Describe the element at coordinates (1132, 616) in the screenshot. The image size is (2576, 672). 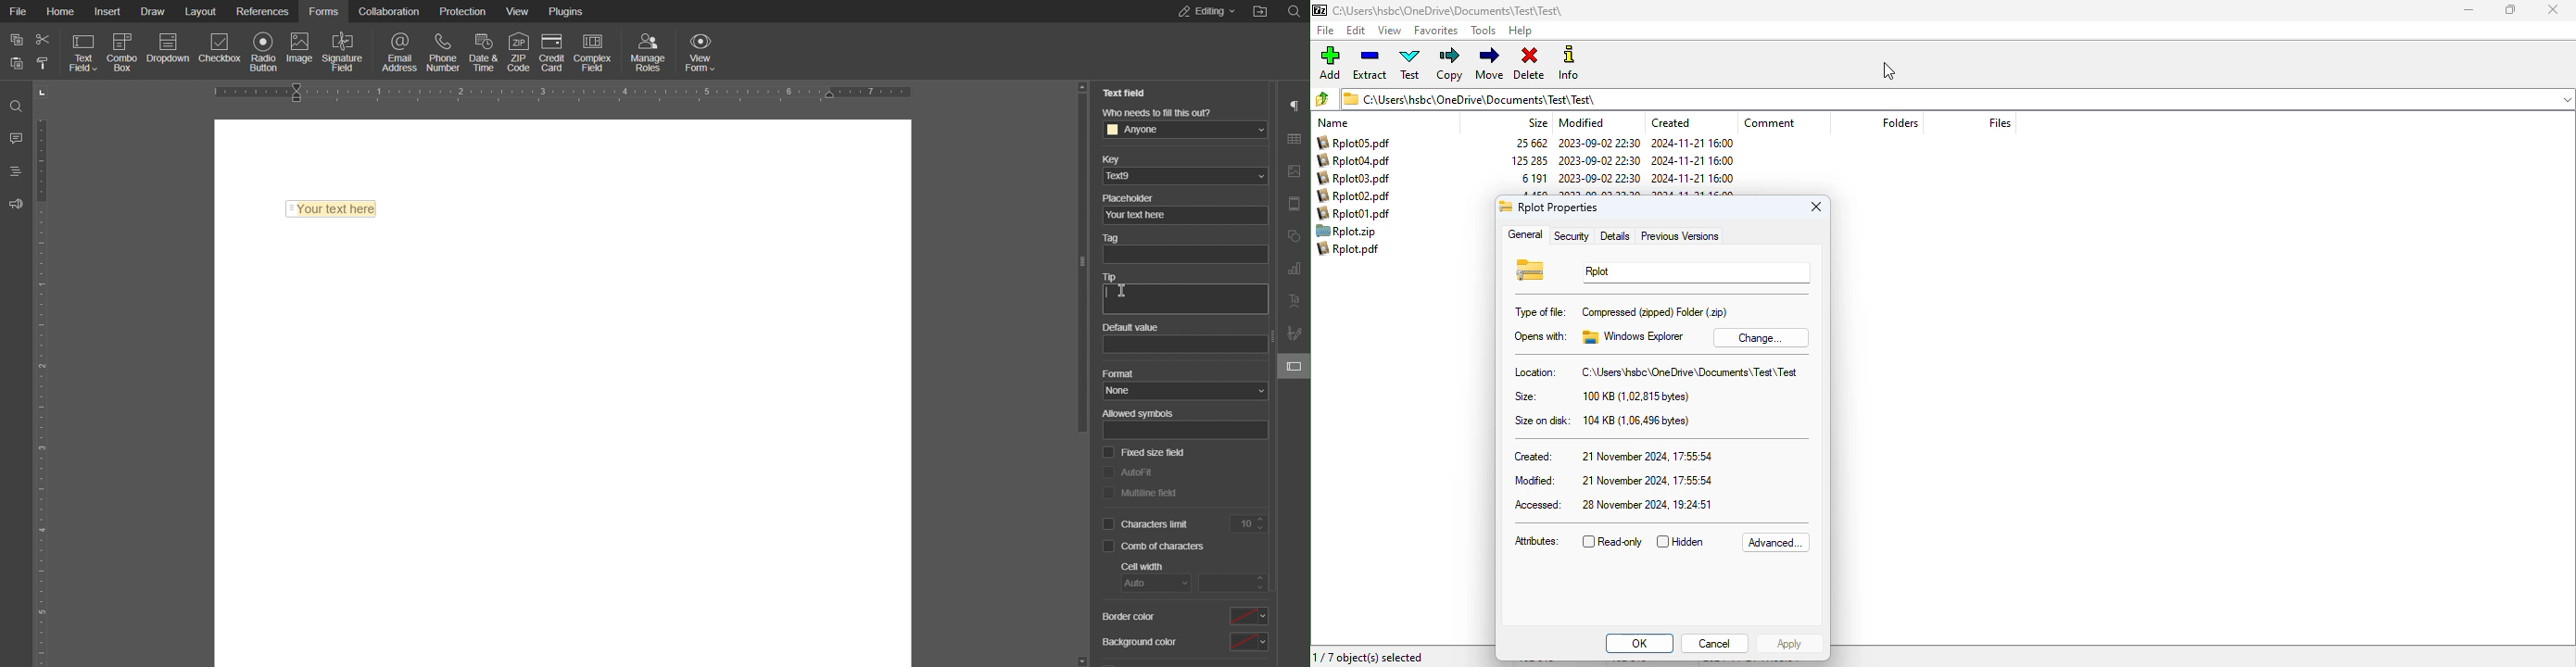
I see `Border Color` at that location.